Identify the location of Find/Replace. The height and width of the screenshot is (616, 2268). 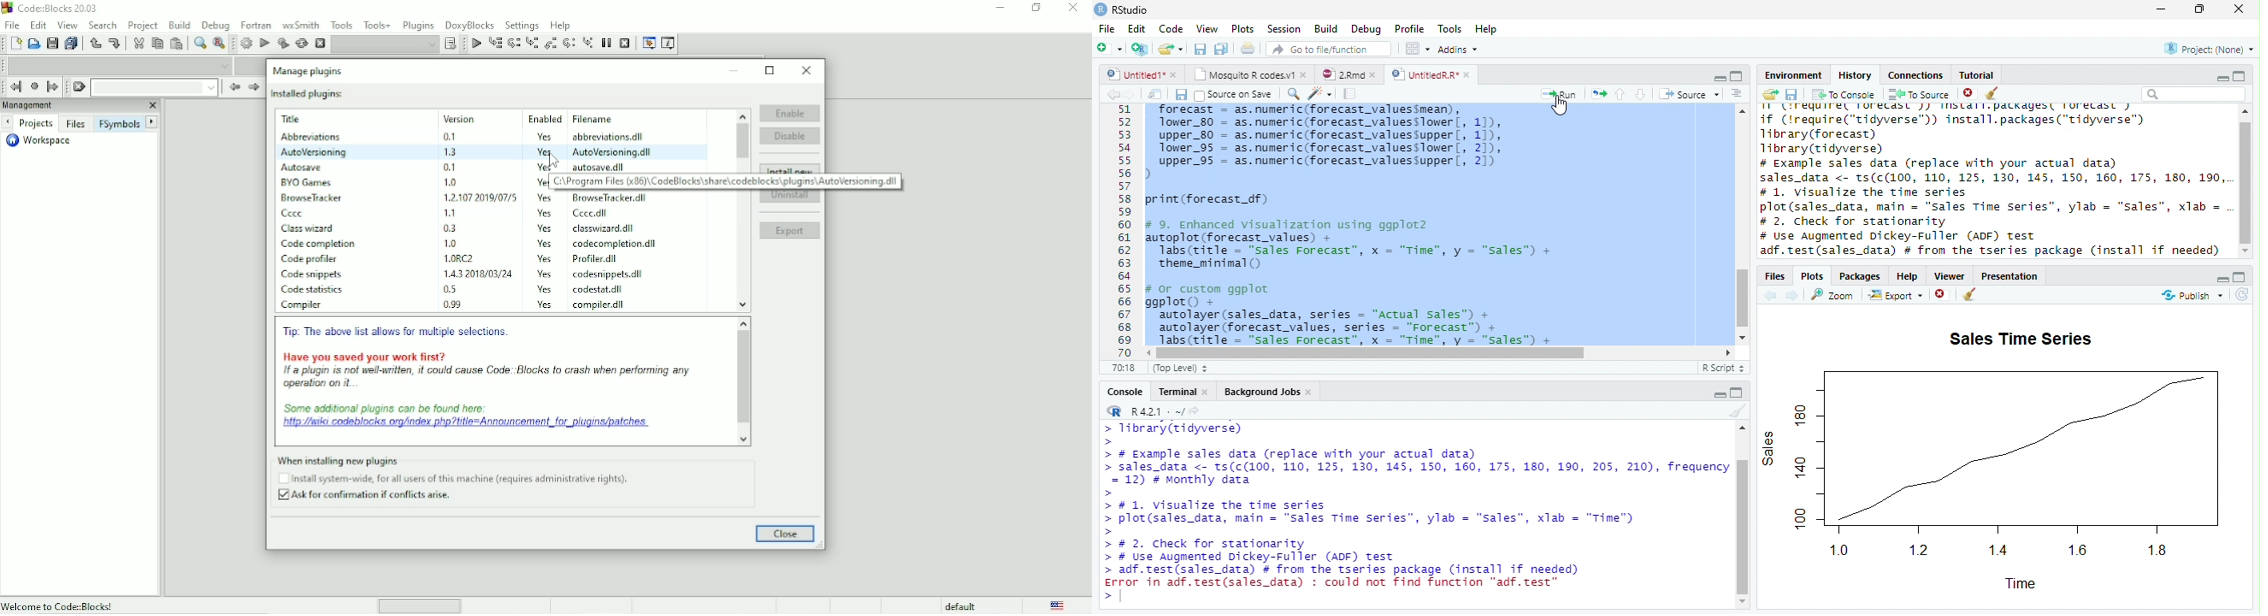
(1291, 94).